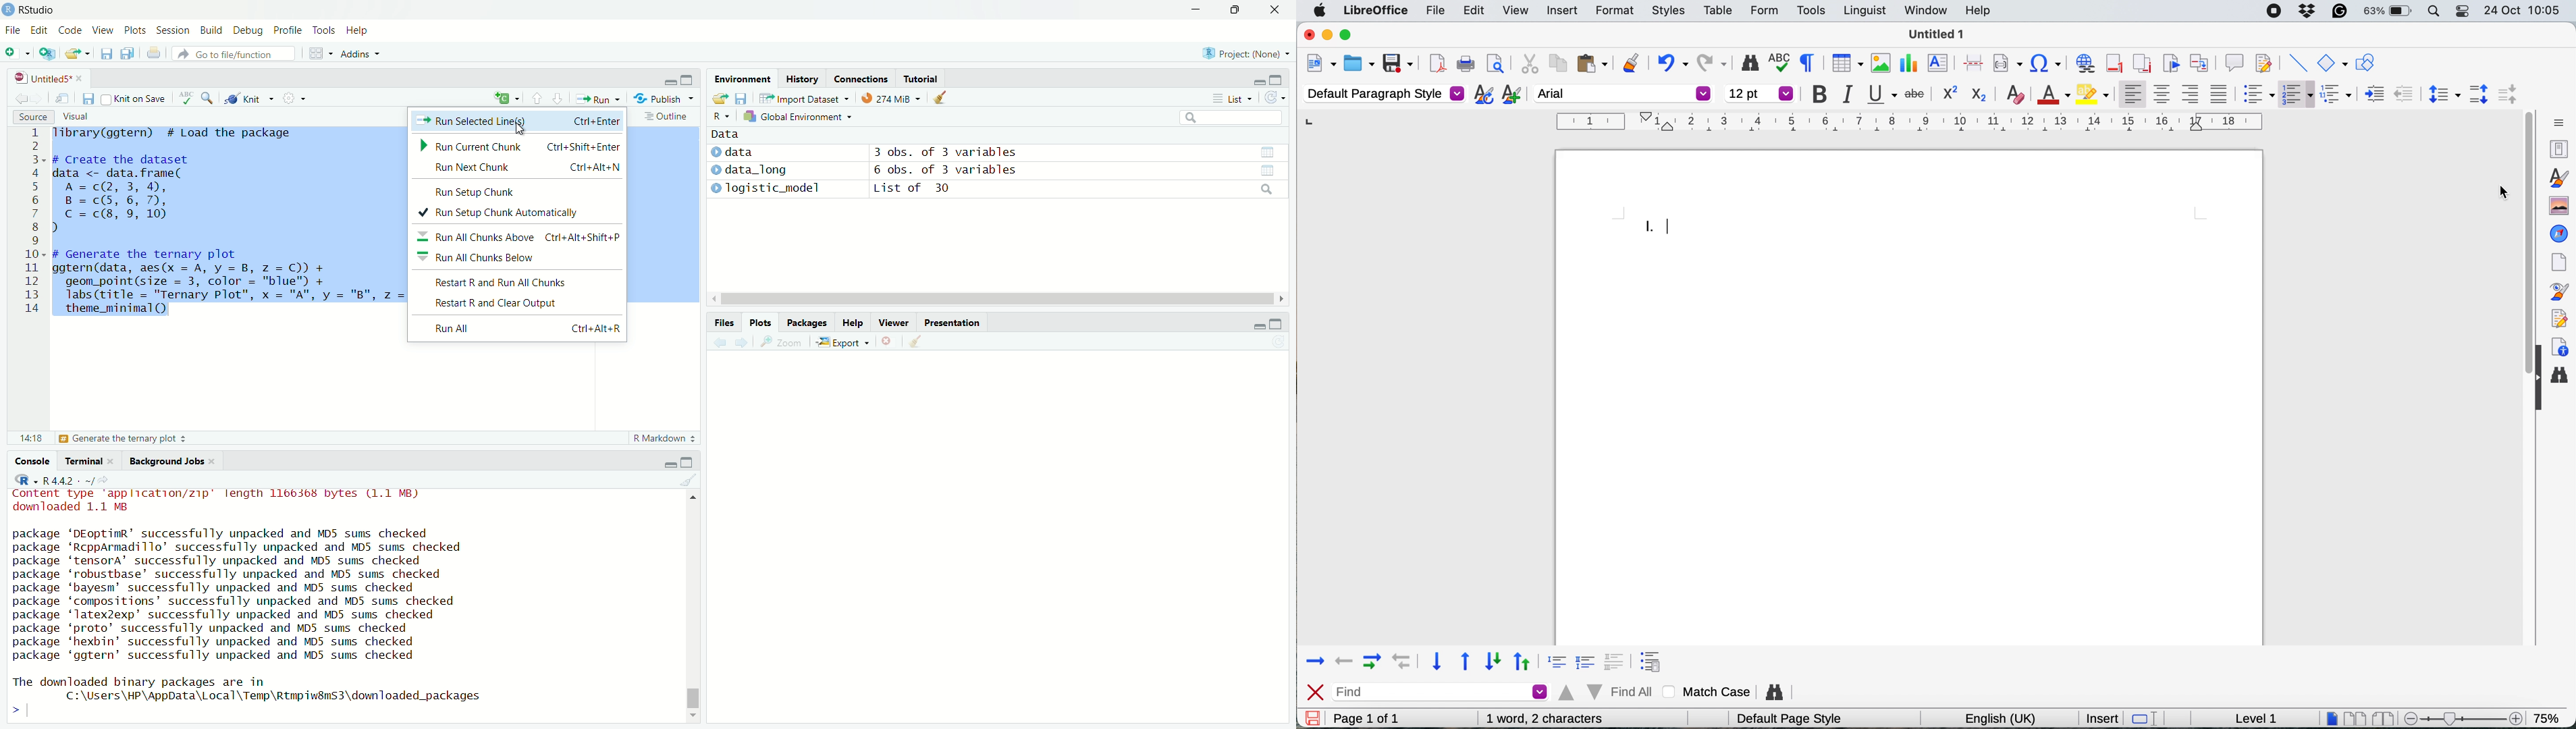 The width and height of the screenshot is (2576, 756). I want to click on search, so click(1264, 190).